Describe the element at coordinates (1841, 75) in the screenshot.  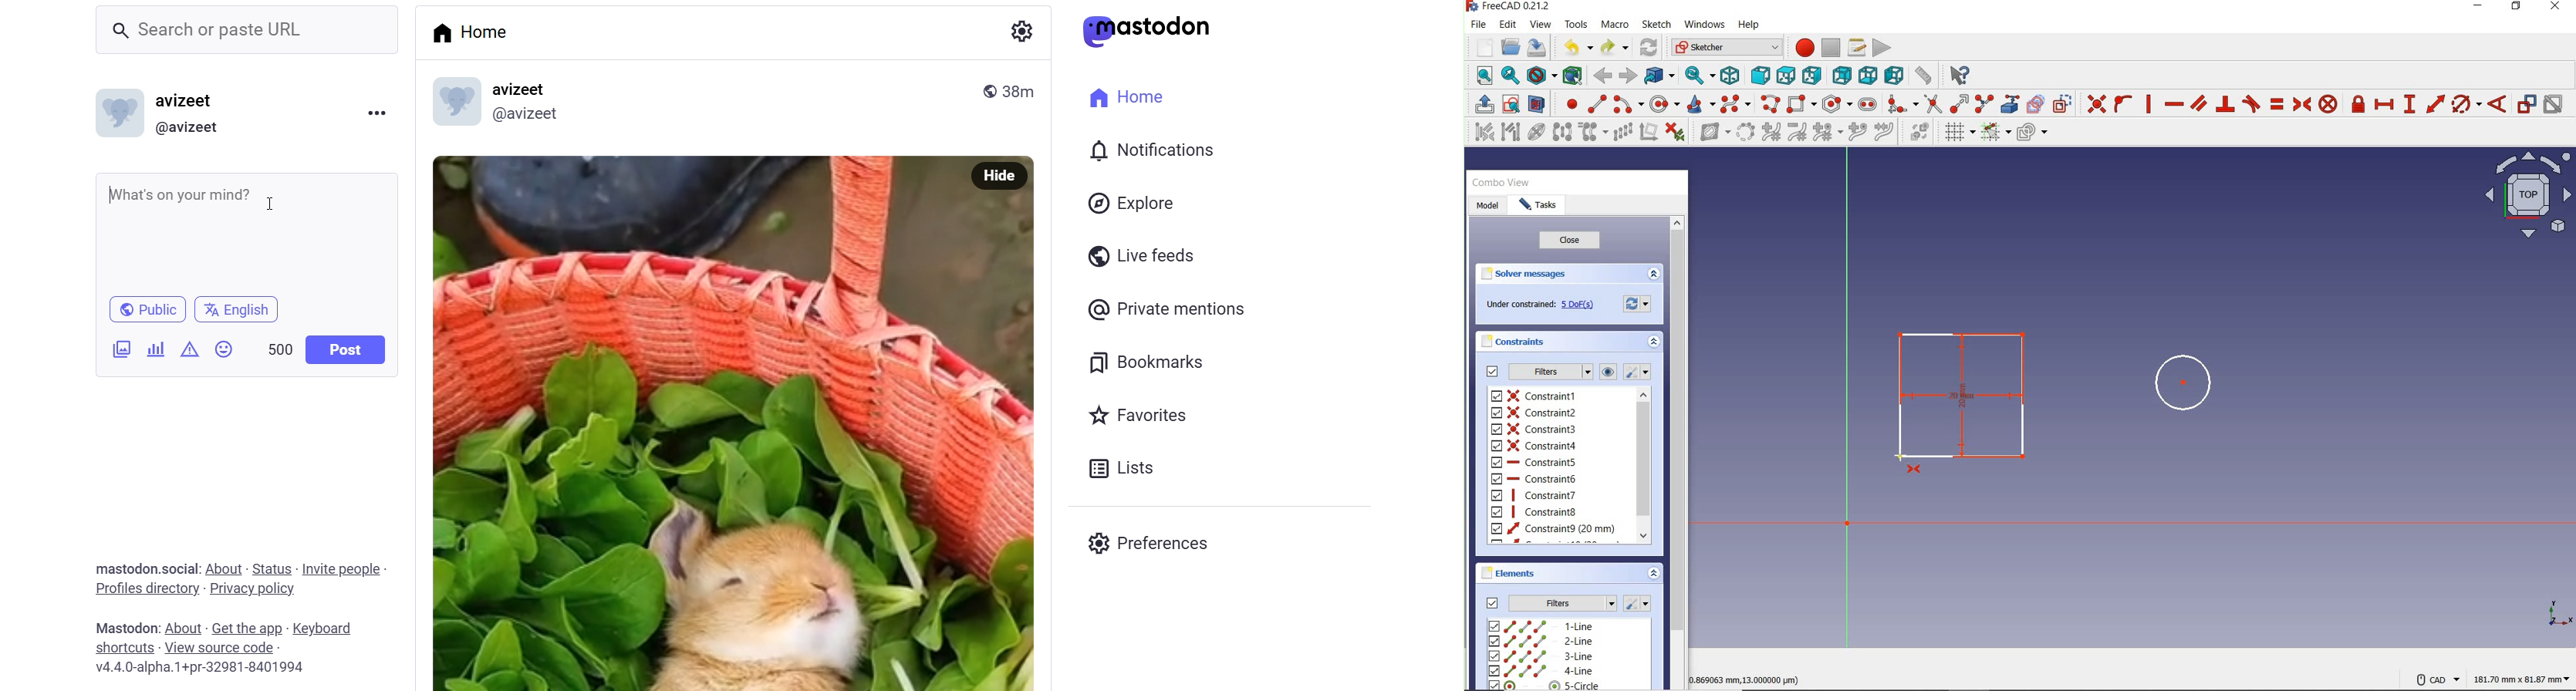
I see `rear` at that location.